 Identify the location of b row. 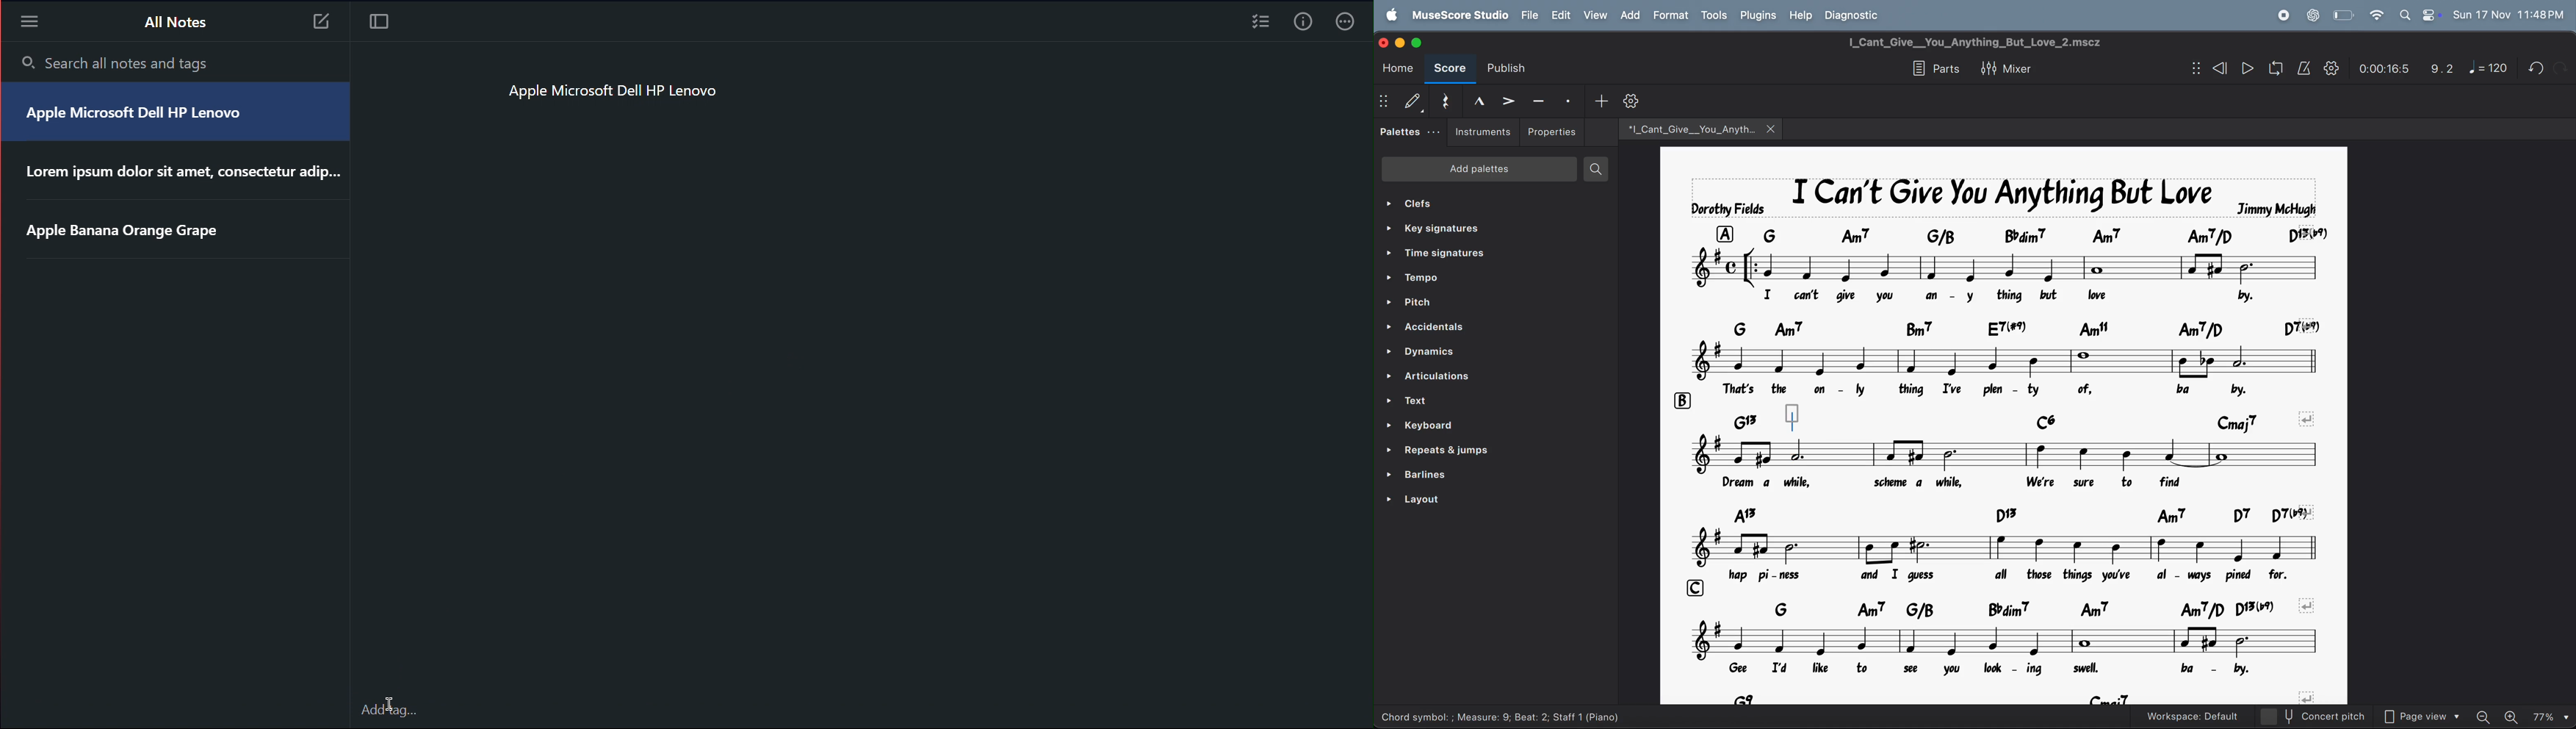
(1680, 400).